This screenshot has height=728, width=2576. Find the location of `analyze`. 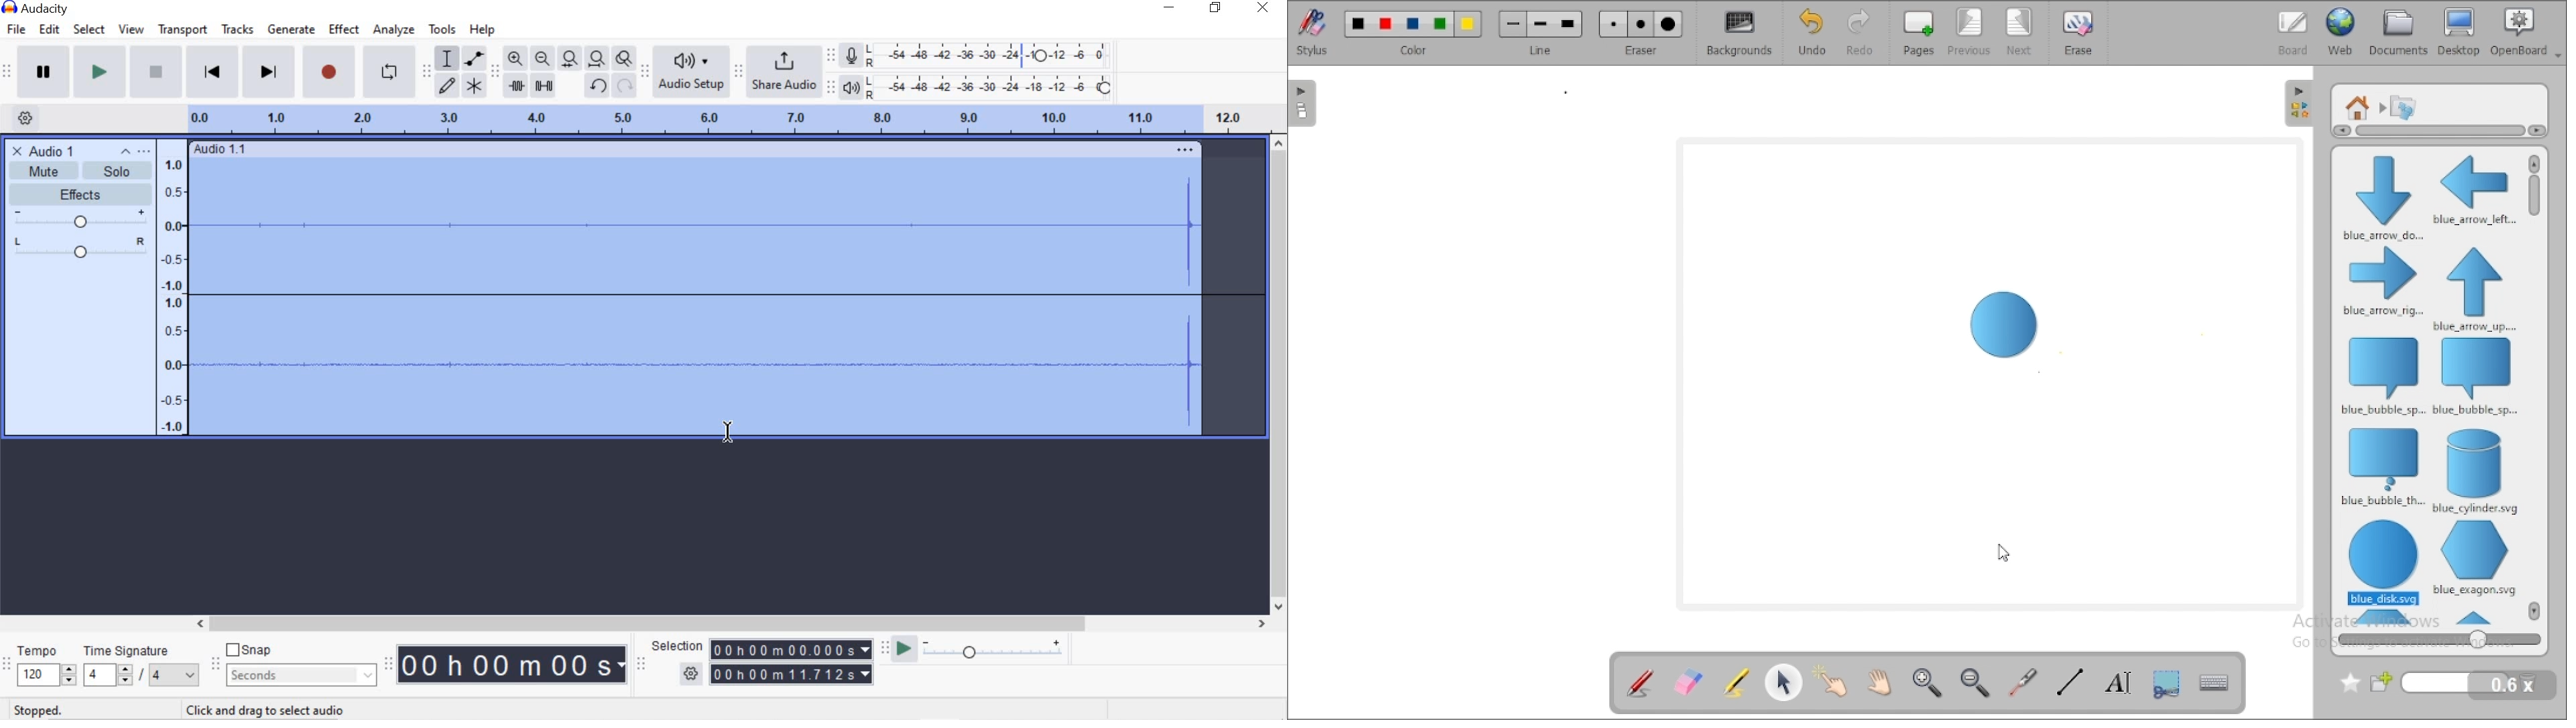

analyze is located at coordinates (394, 29).